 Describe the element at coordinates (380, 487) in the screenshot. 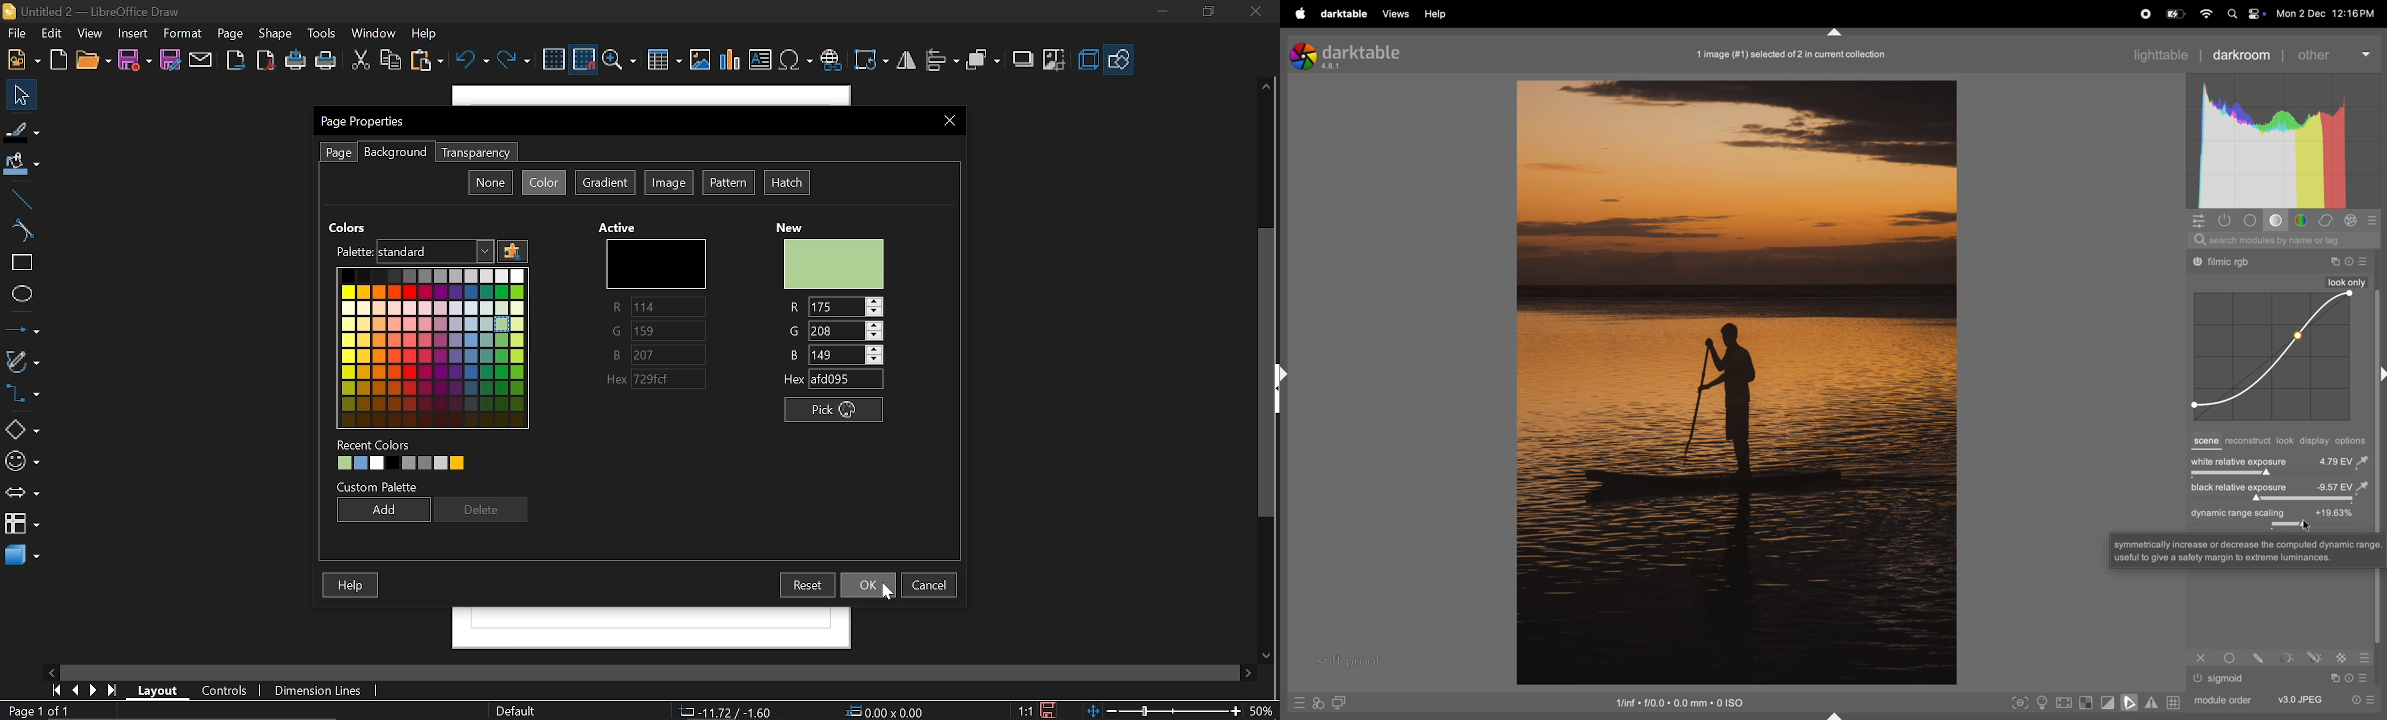

I see `Custom Palette` at that location.